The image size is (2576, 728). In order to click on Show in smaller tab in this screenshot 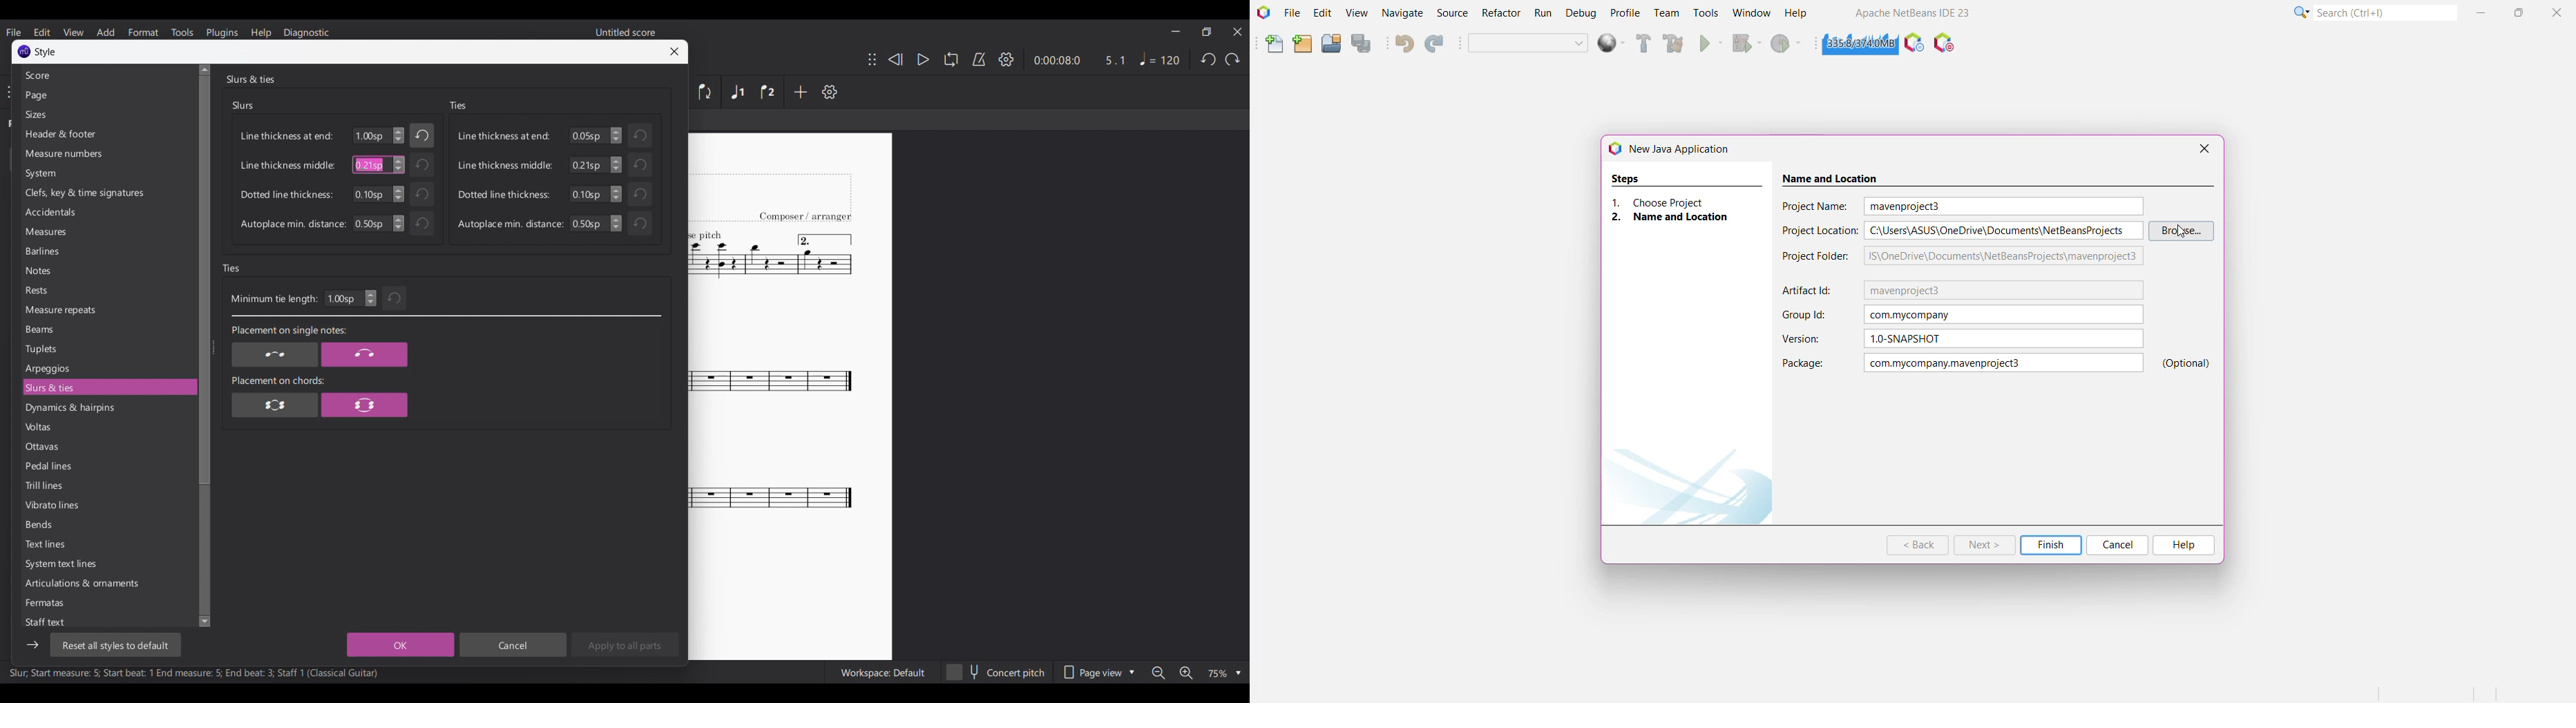, I will do `click(1207, 32)`.